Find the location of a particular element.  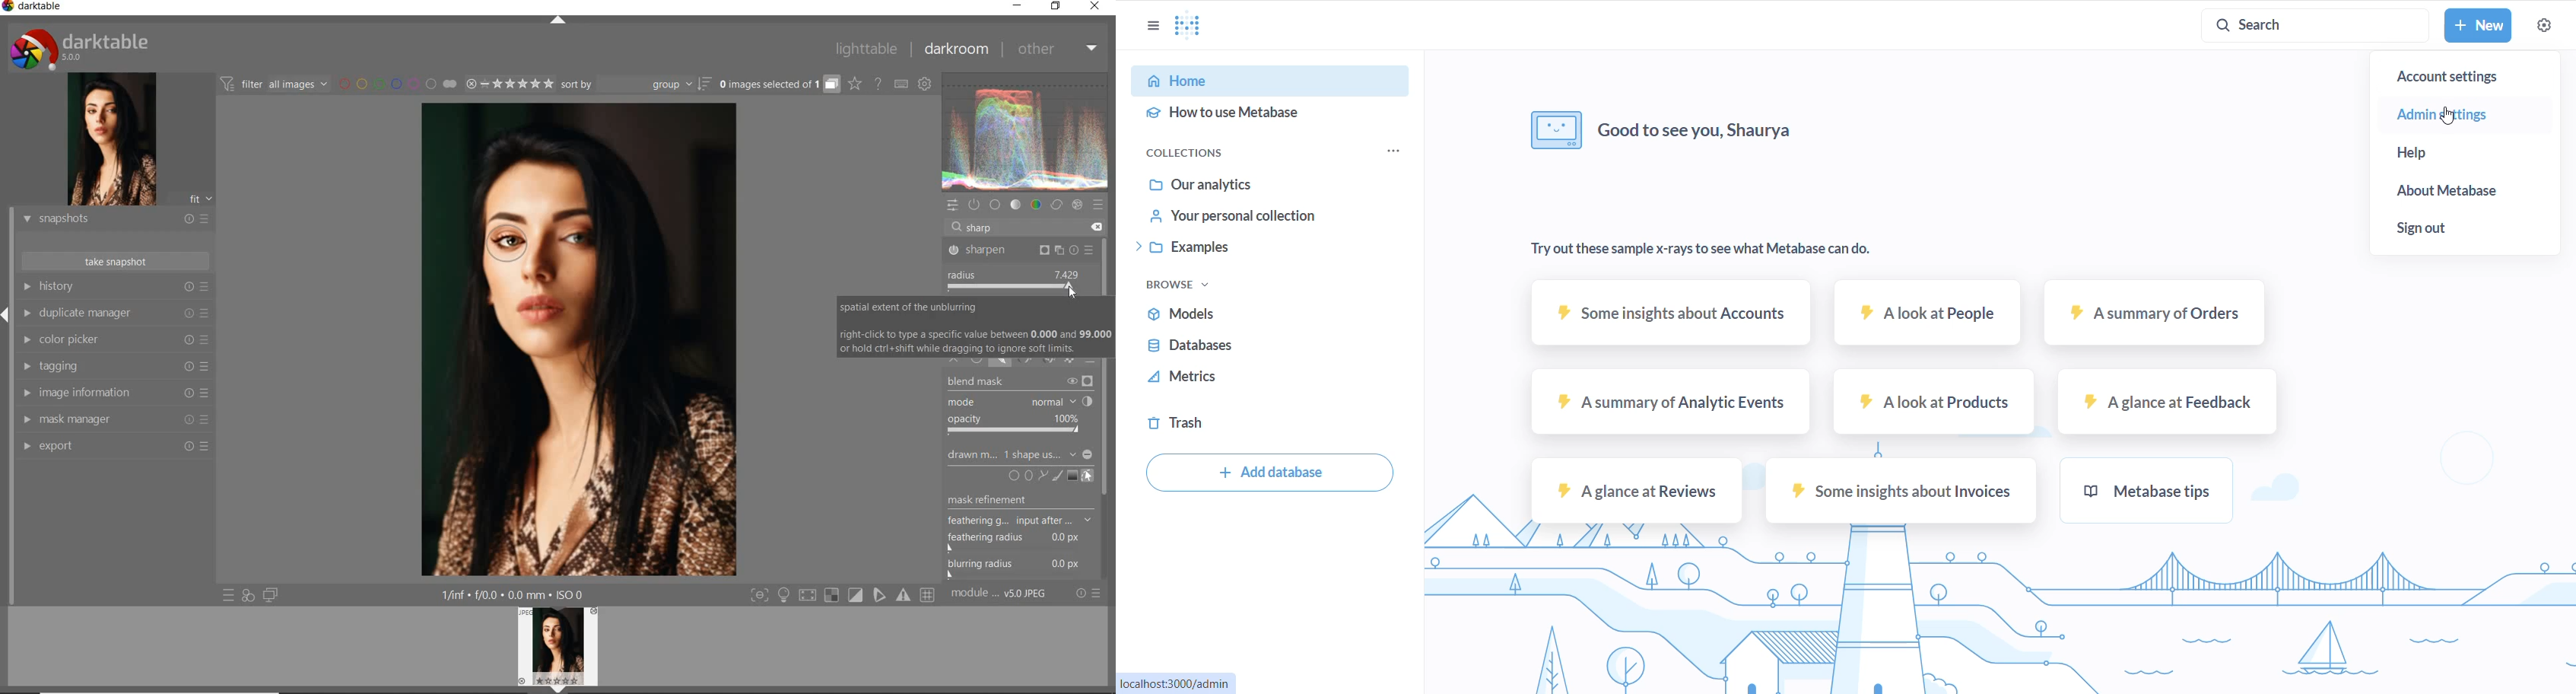

filter images by color labels is located at coordinates (386, 84).